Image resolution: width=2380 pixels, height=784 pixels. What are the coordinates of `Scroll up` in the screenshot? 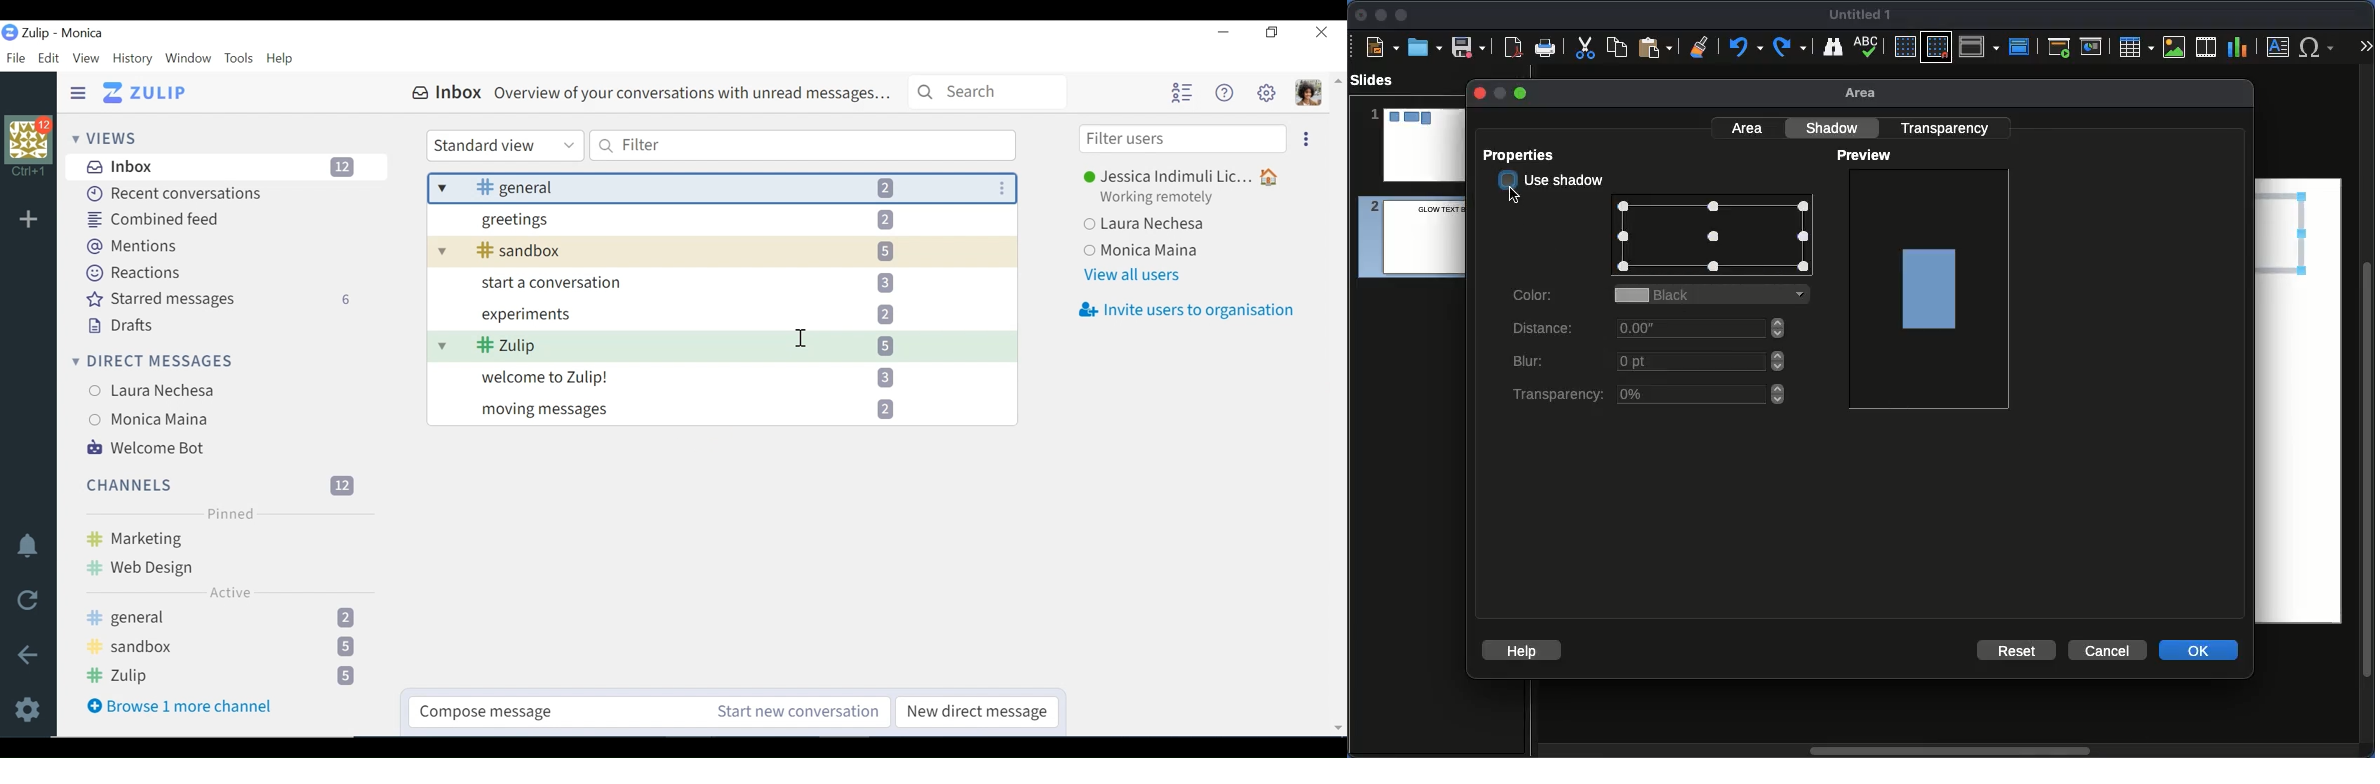 It's located at (1339, 79).